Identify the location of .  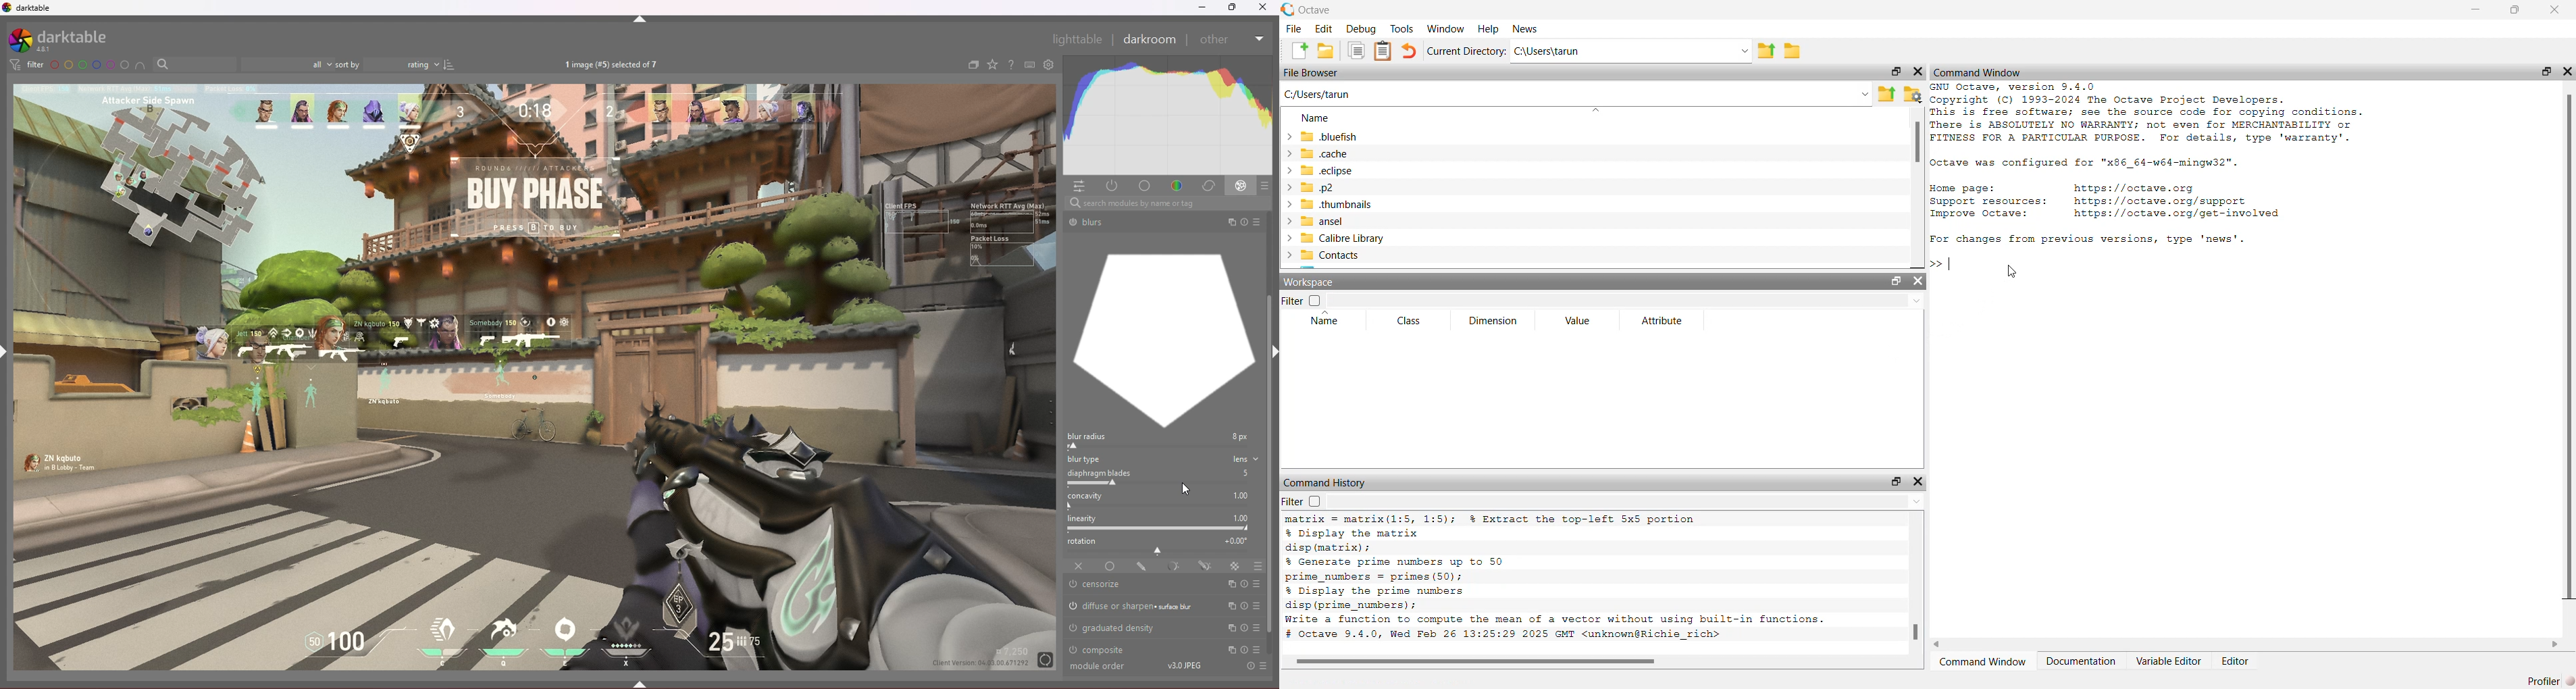
(1076, 39).